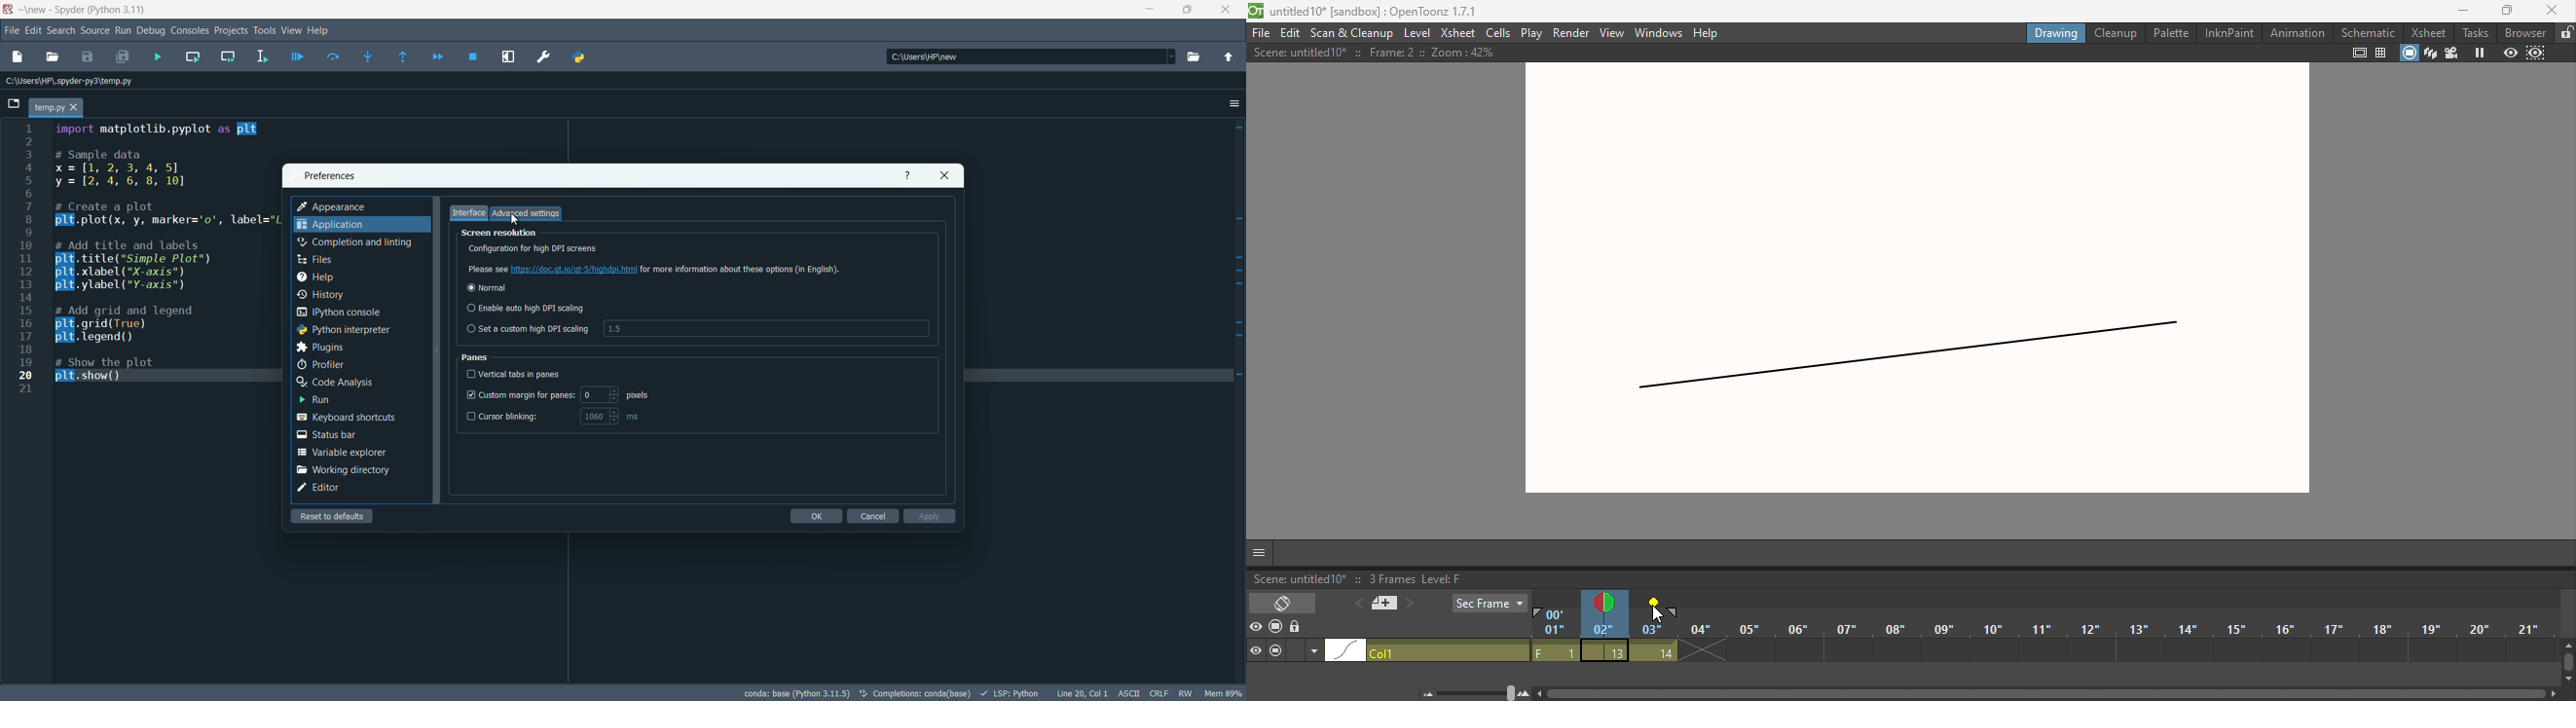  I want to click on 0, so click(599, 393).